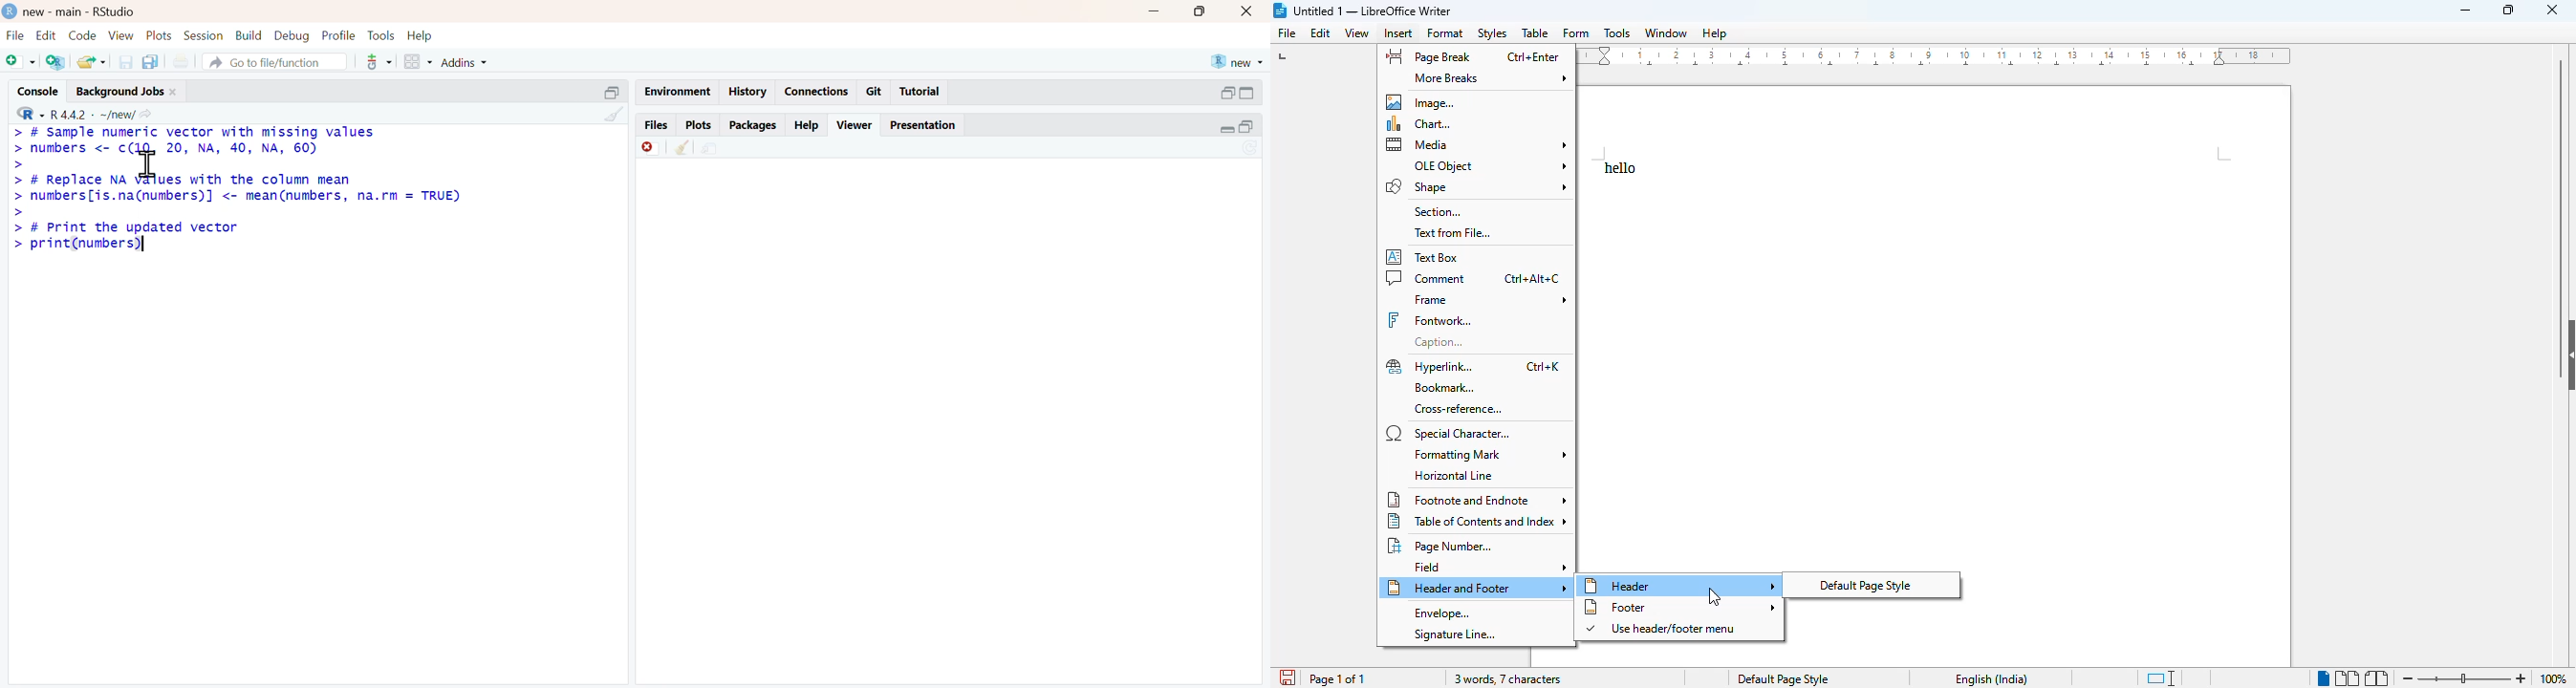 The image size is (2576, 700). What do you see at coordinates (420, 61) in the screenshot?
I see `grid` at bounding box center [420, 61].